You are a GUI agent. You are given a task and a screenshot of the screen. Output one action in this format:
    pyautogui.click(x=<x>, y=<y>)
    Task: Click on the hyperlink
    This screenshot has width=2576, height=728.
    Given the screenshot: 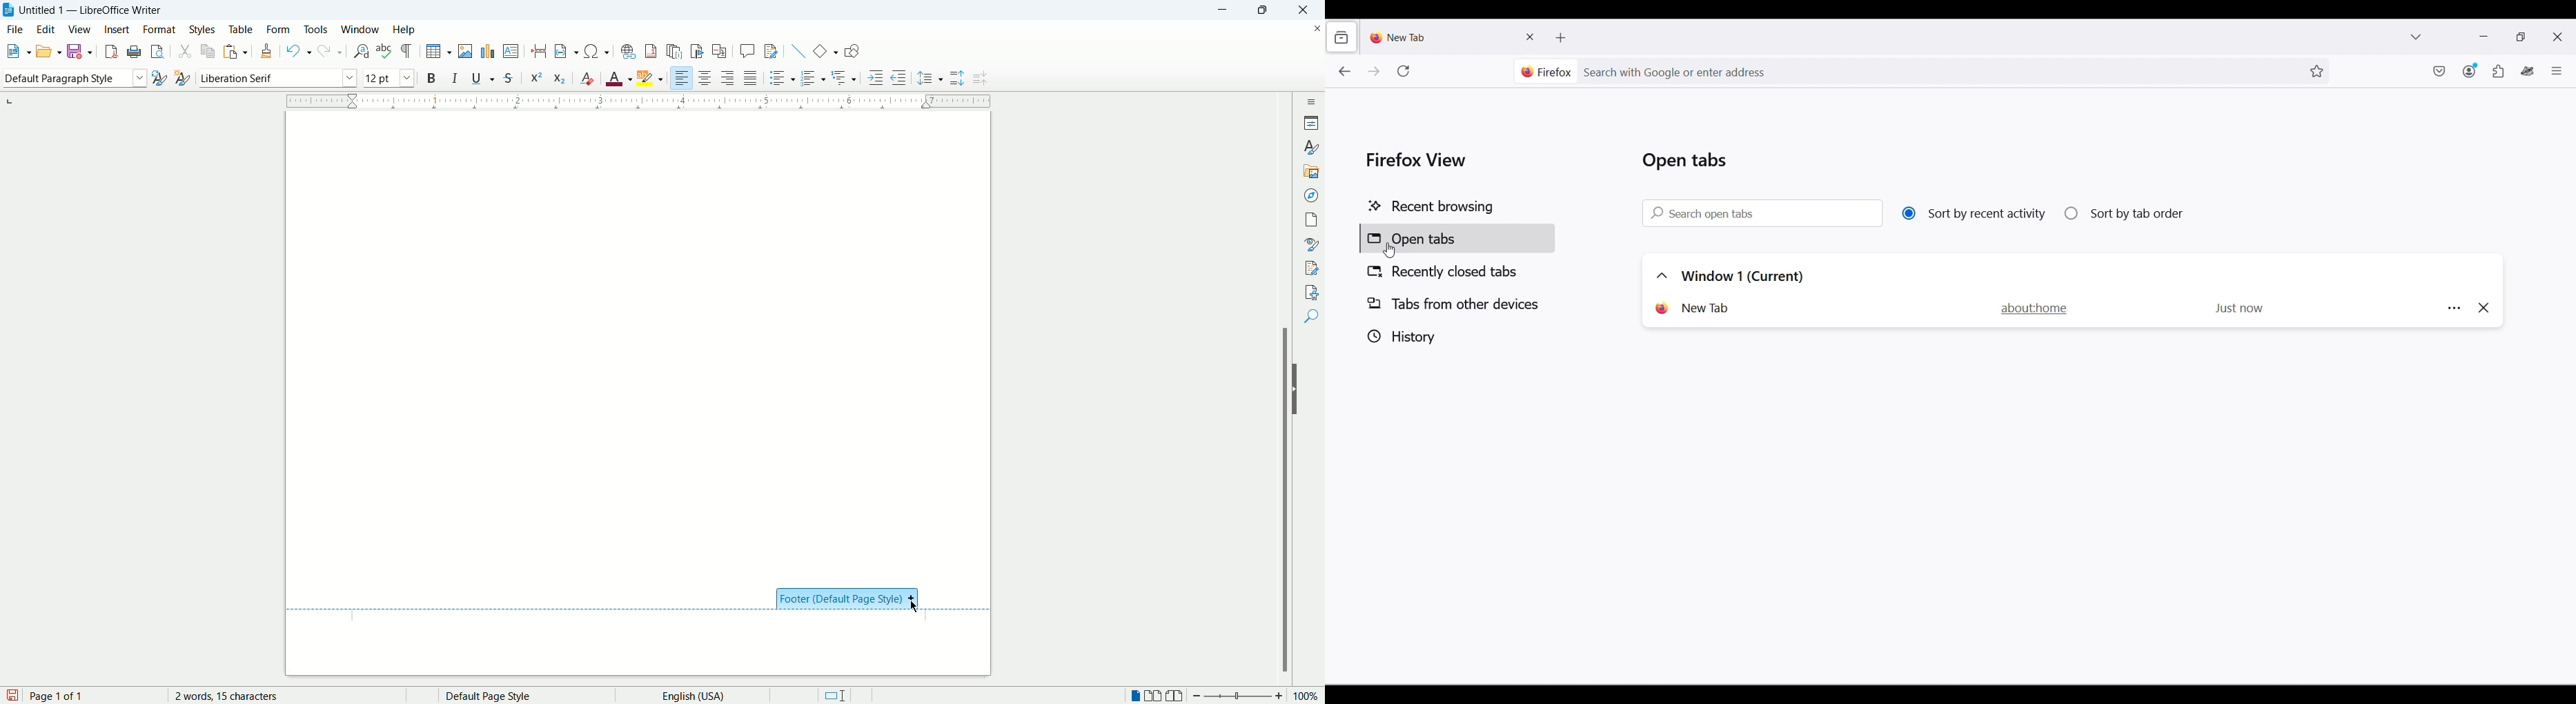 What is the action you would take?
    pyautogui.click(x=628, y=51)
    